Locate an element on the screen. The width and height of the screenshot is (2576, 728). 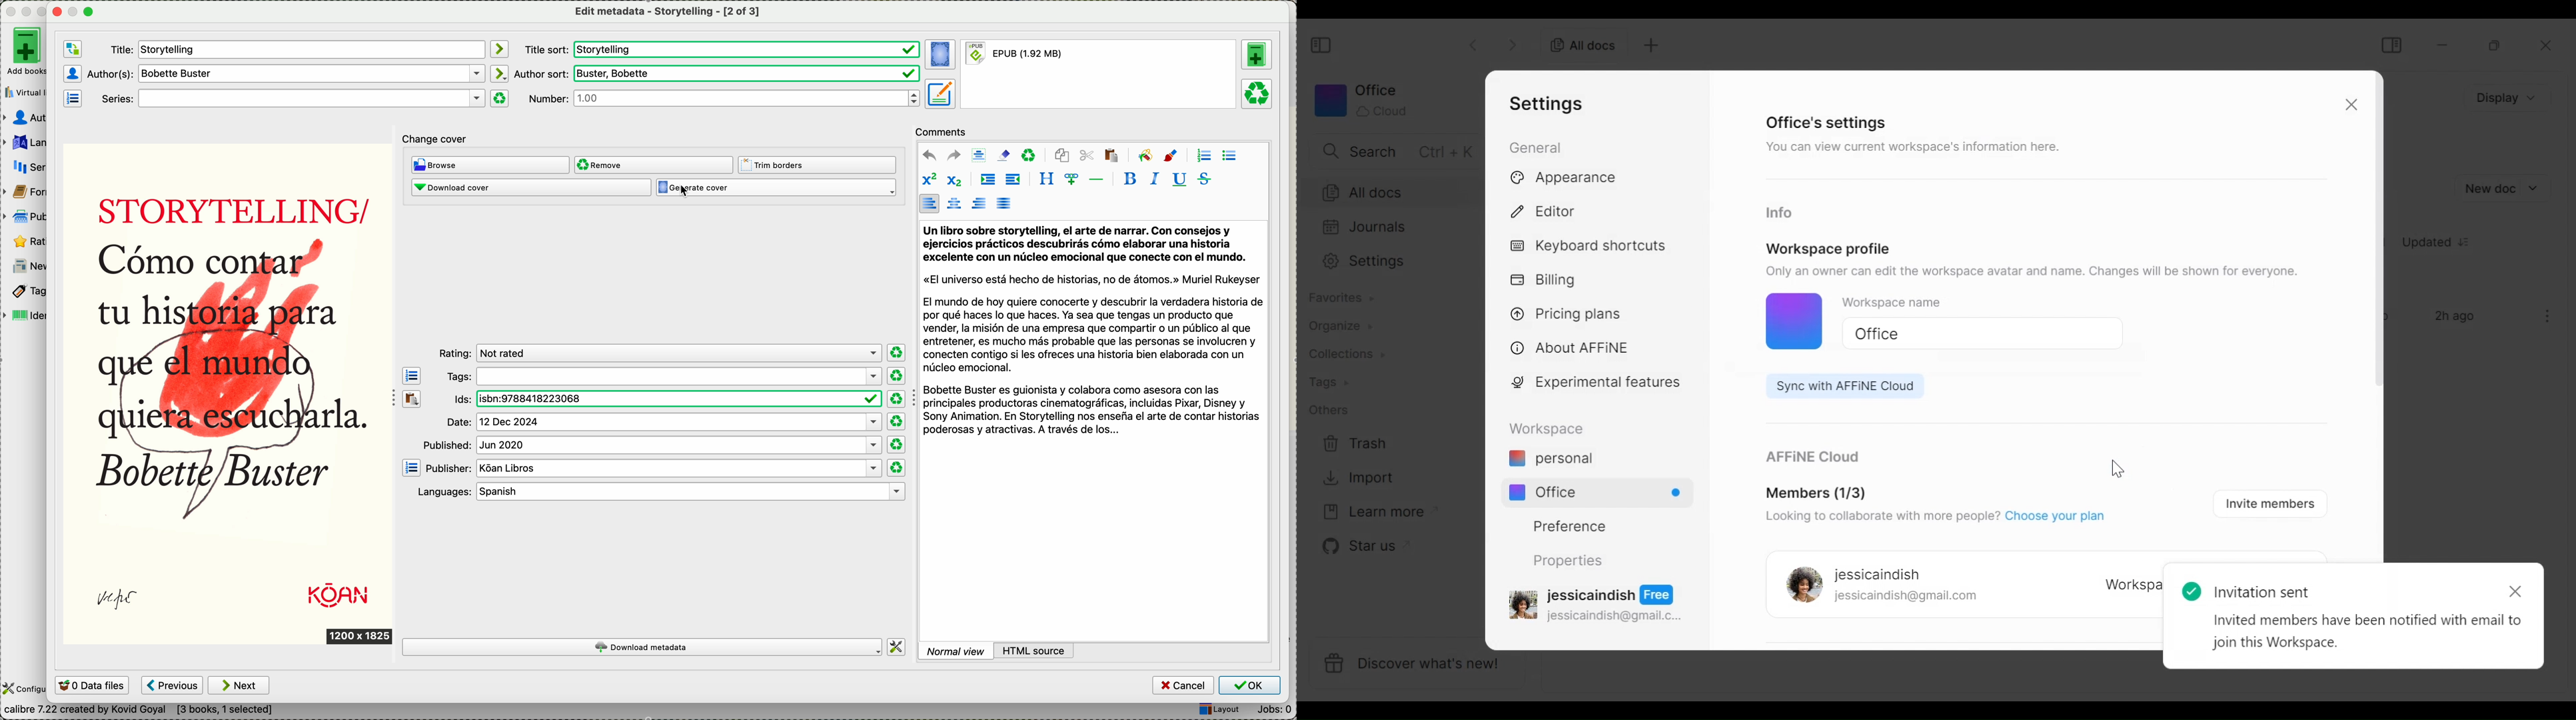
clear date is located at coordinates (897, 377).